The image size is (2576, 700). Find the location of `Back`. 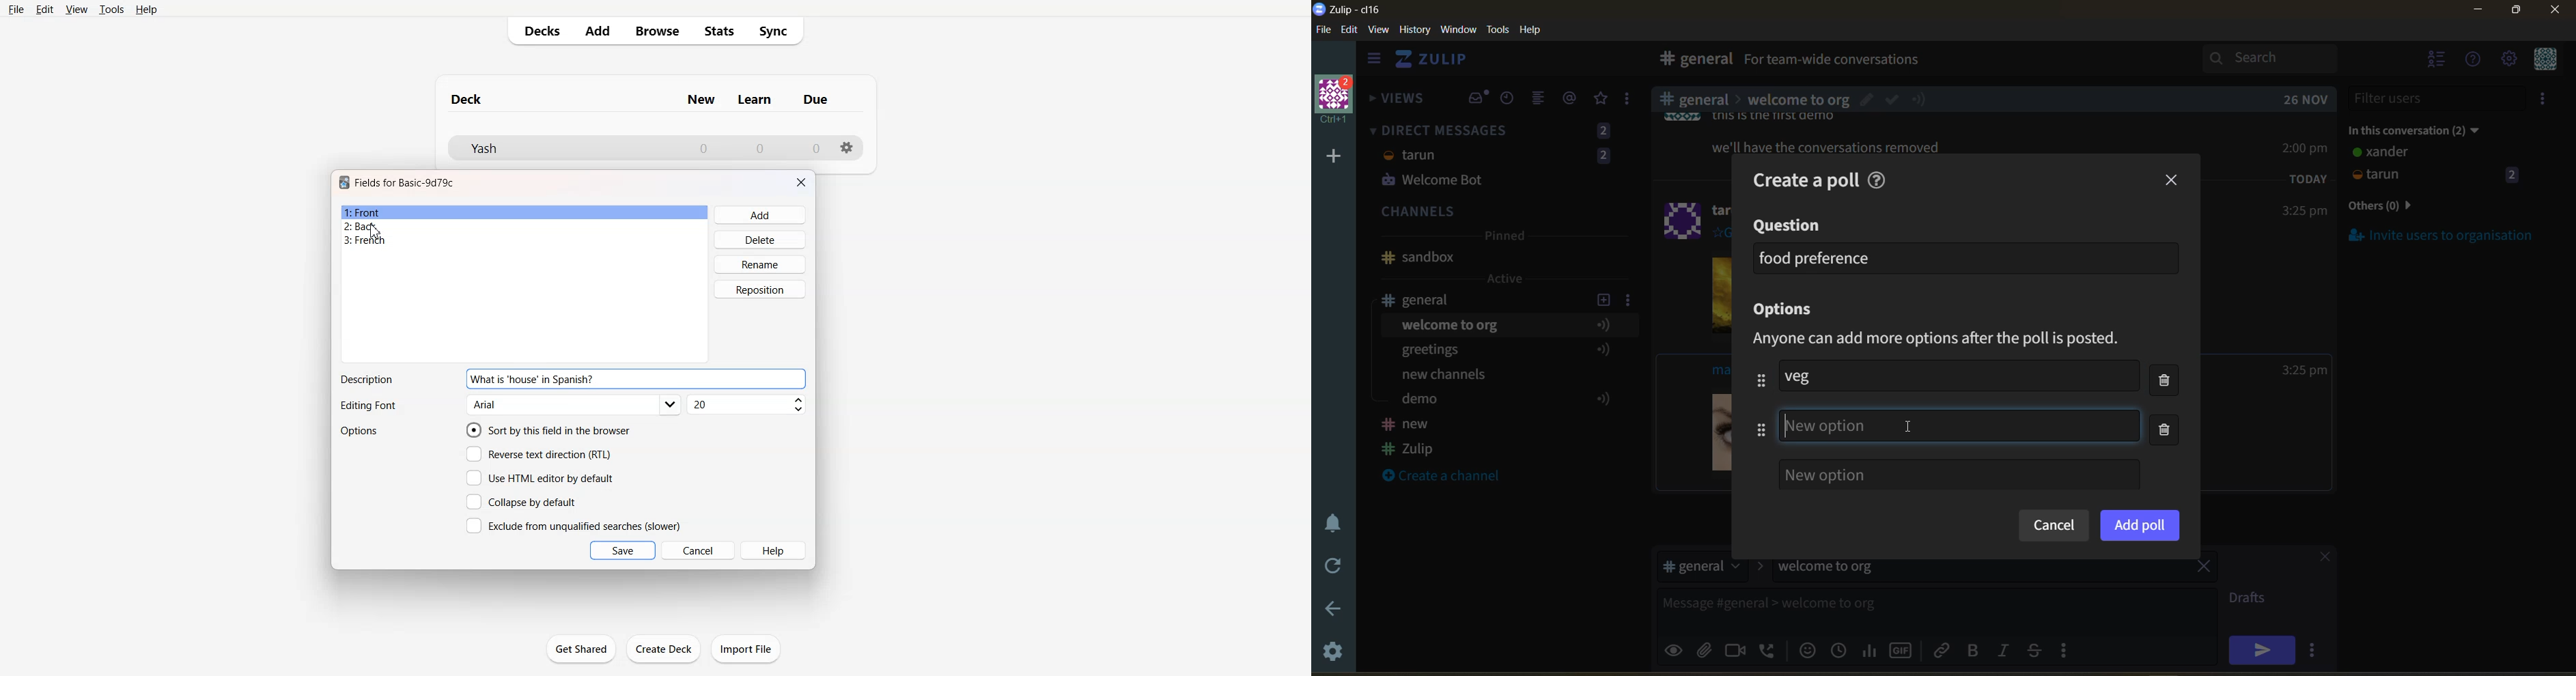

Back is located at coordinates (524, 226).